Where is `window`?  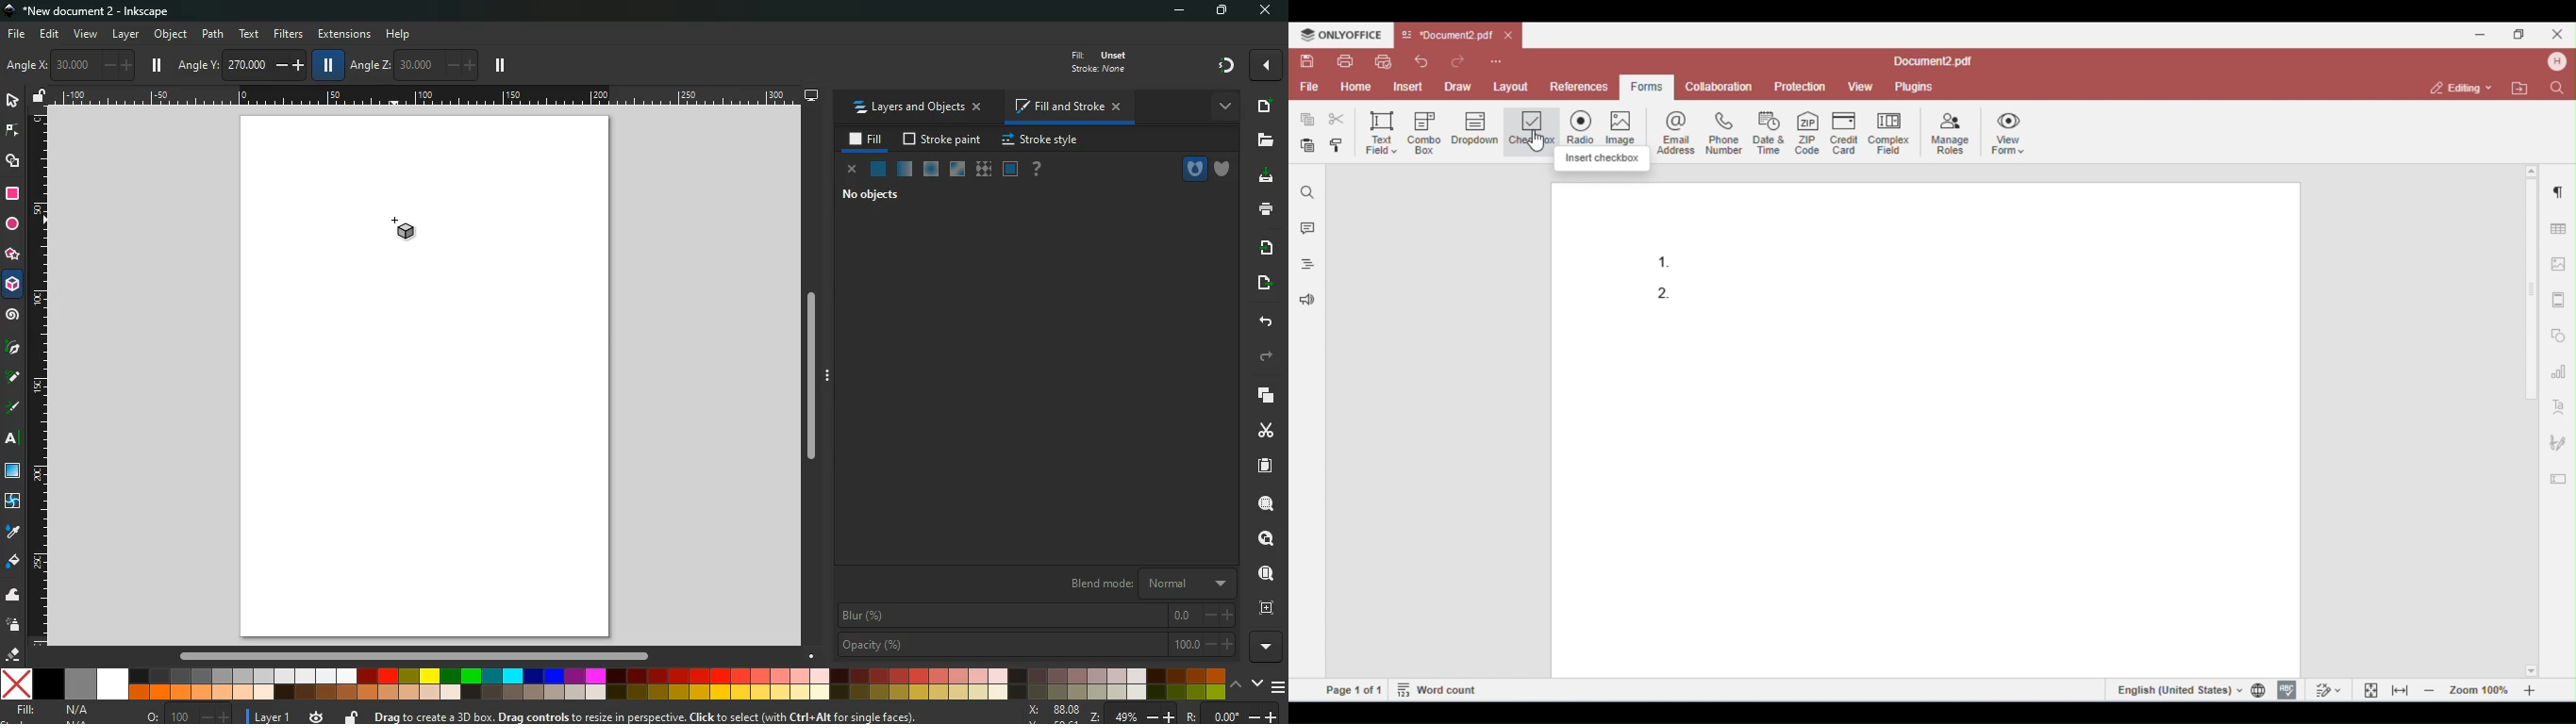 window is located at coordinates (14, 471).